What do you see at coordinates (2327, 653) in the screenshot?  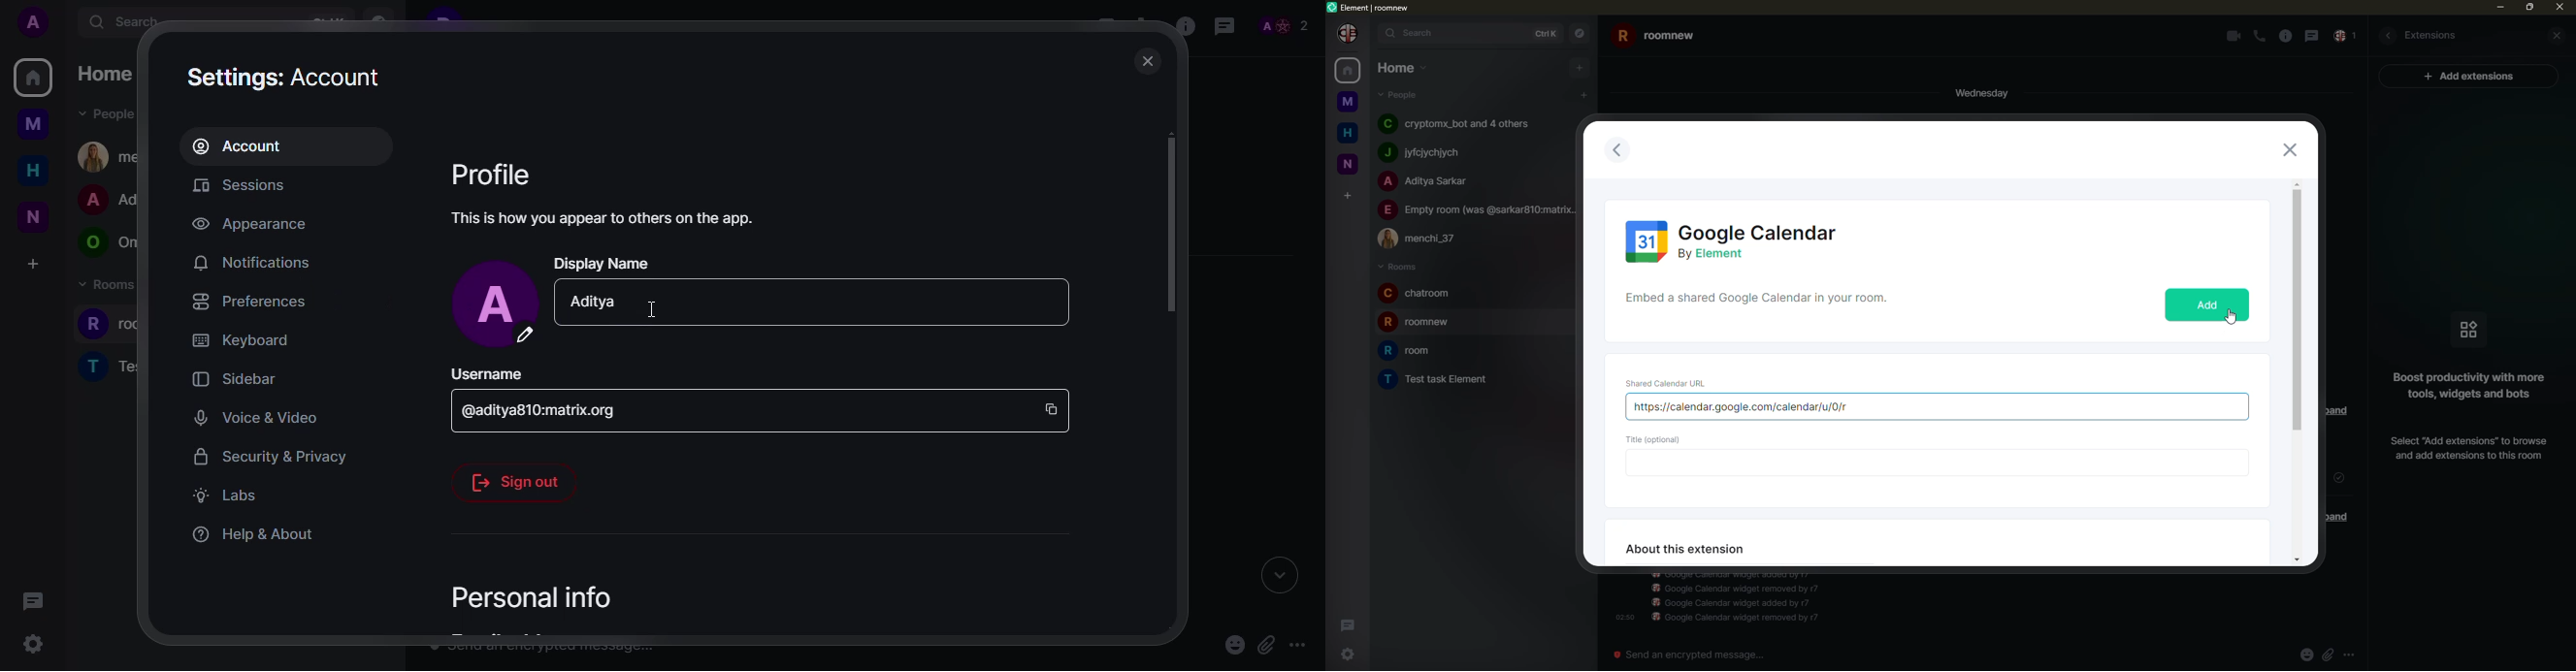 I see `attach` at bounding box center [2327, 653].